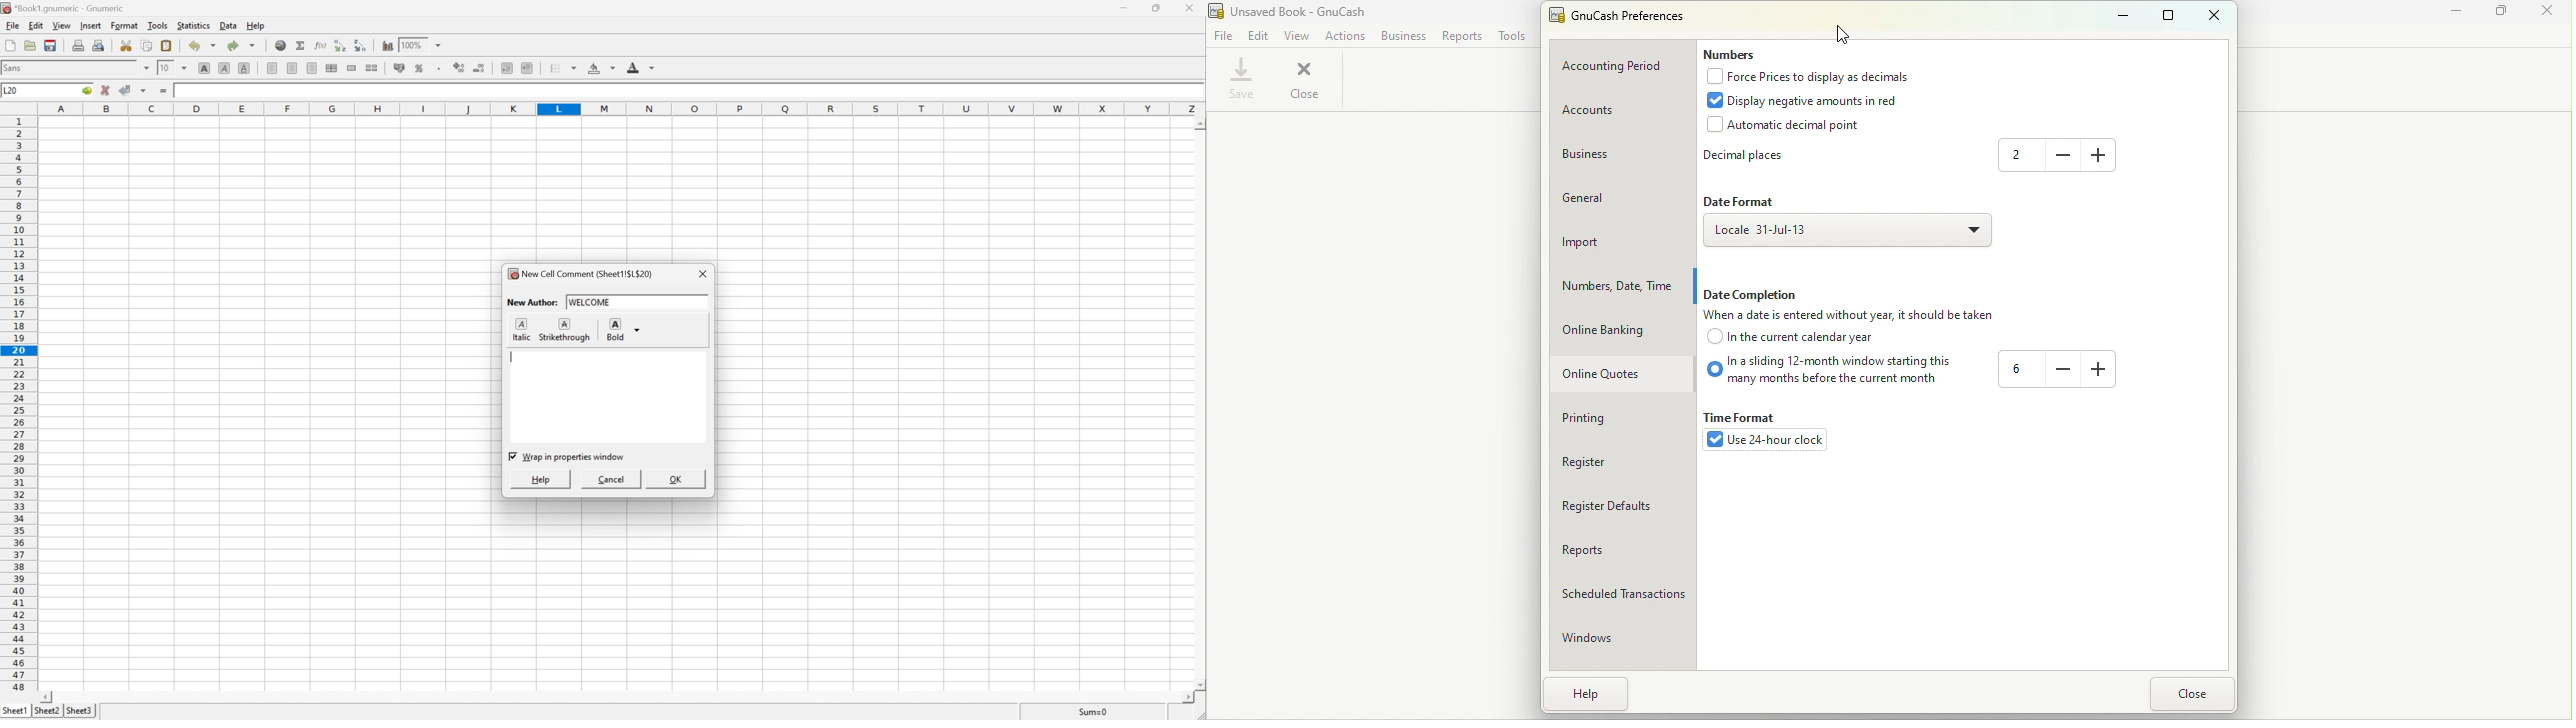 This screenshot has width=2576, height=728. I want to click on Business, so click(1619, 150).